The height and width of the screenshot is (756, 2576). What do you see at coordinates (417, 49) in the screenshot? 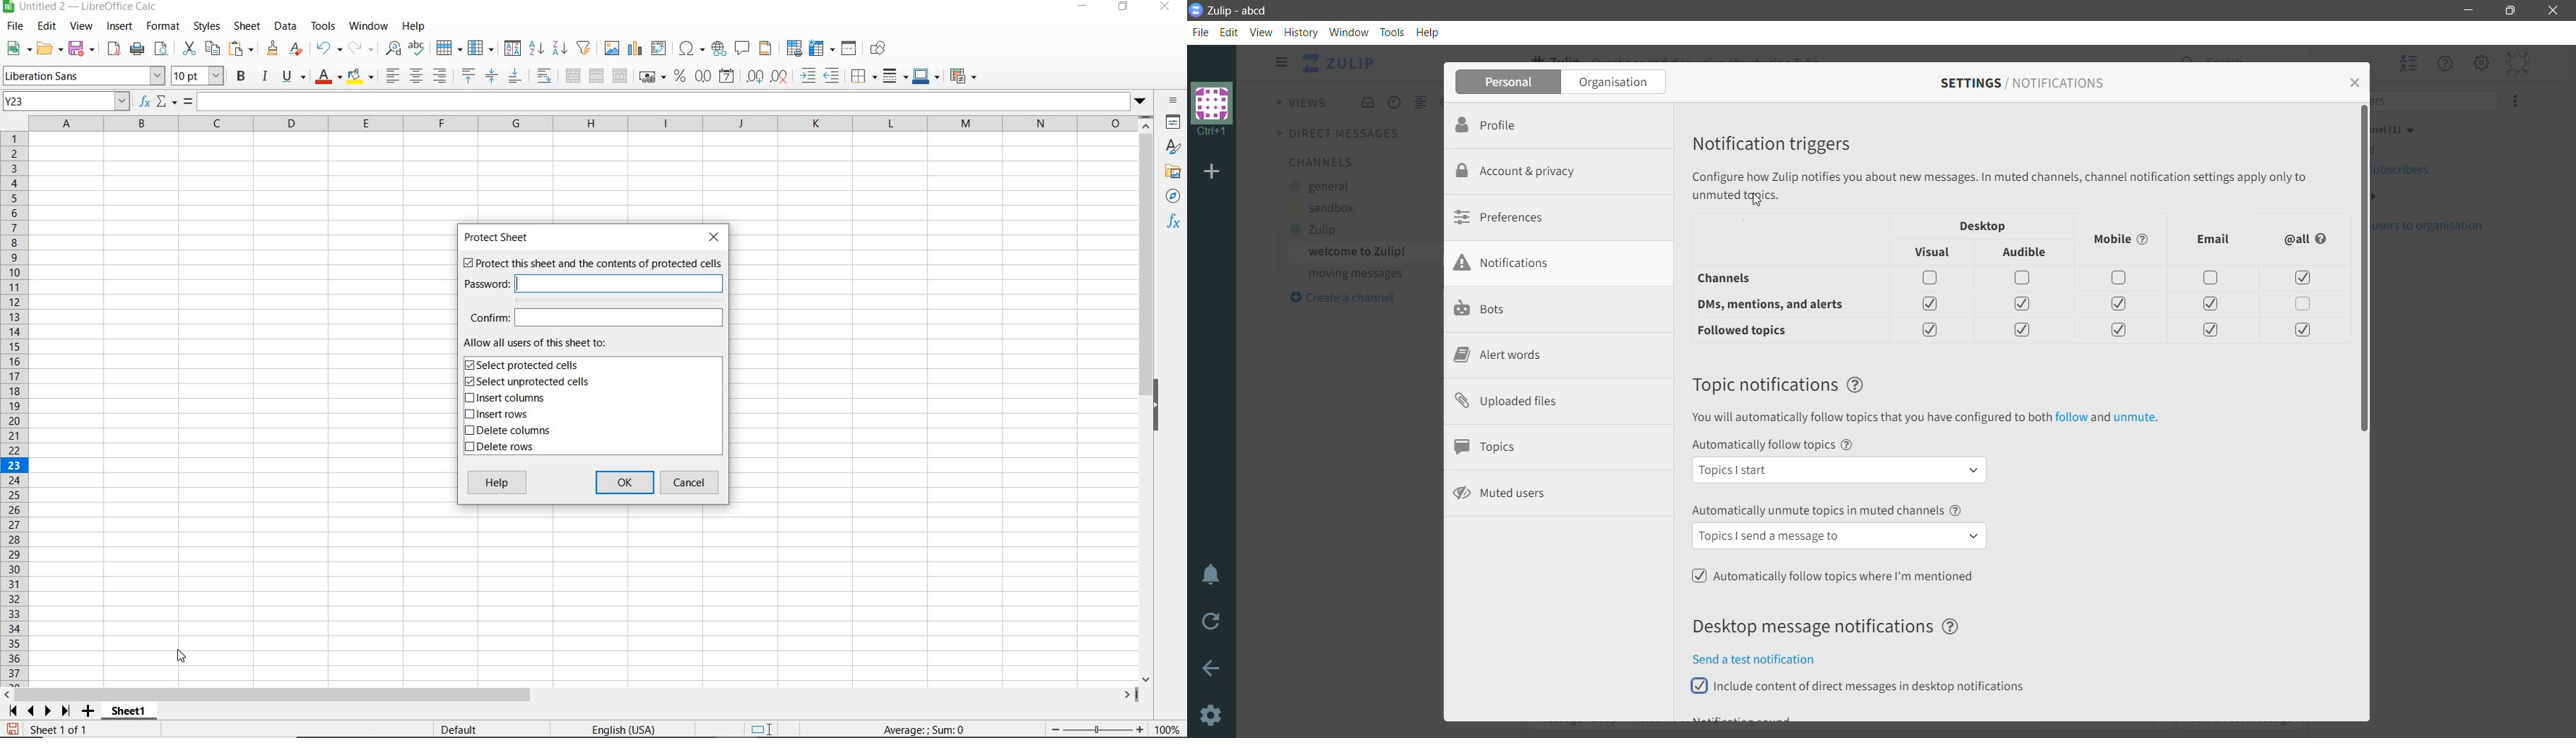
I see `` at bounding box center [417, 49].